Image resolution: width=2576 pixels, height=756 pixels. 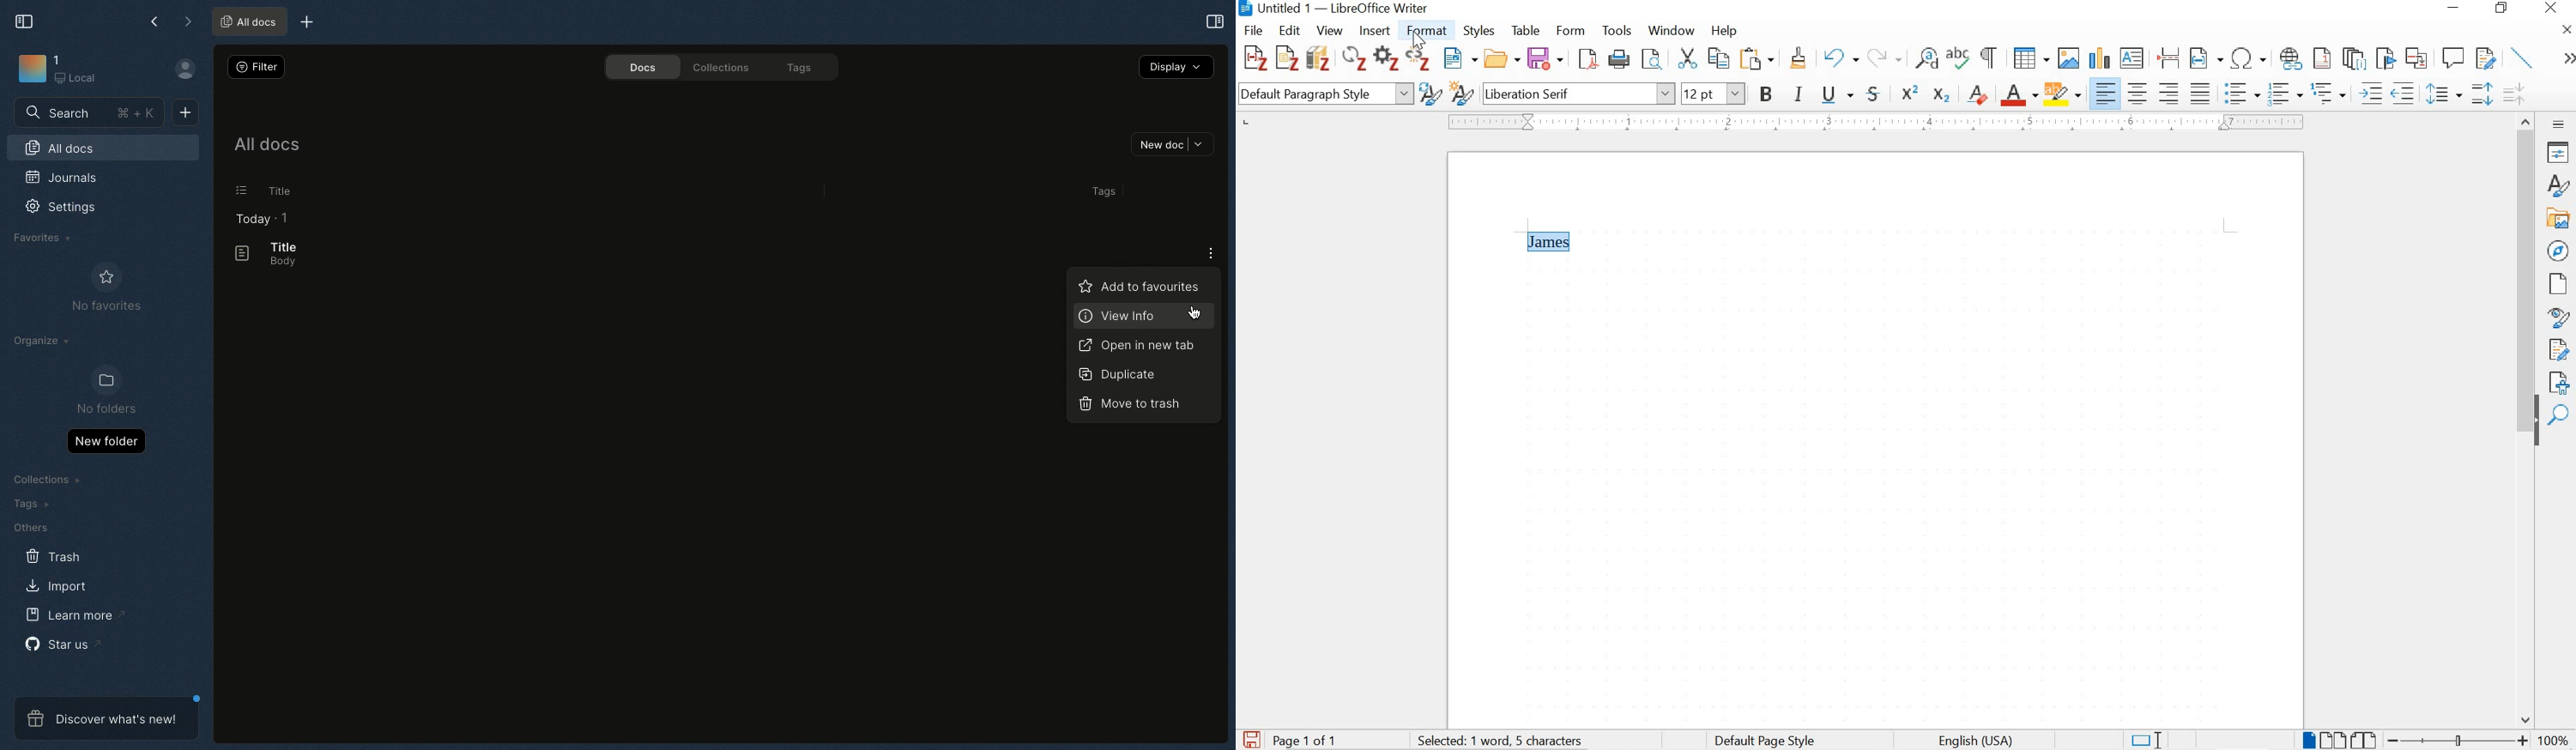 What do you see at coordinates (2567, 59) in the screenshot?
I see `expand` at bounding box center [2567, 59].